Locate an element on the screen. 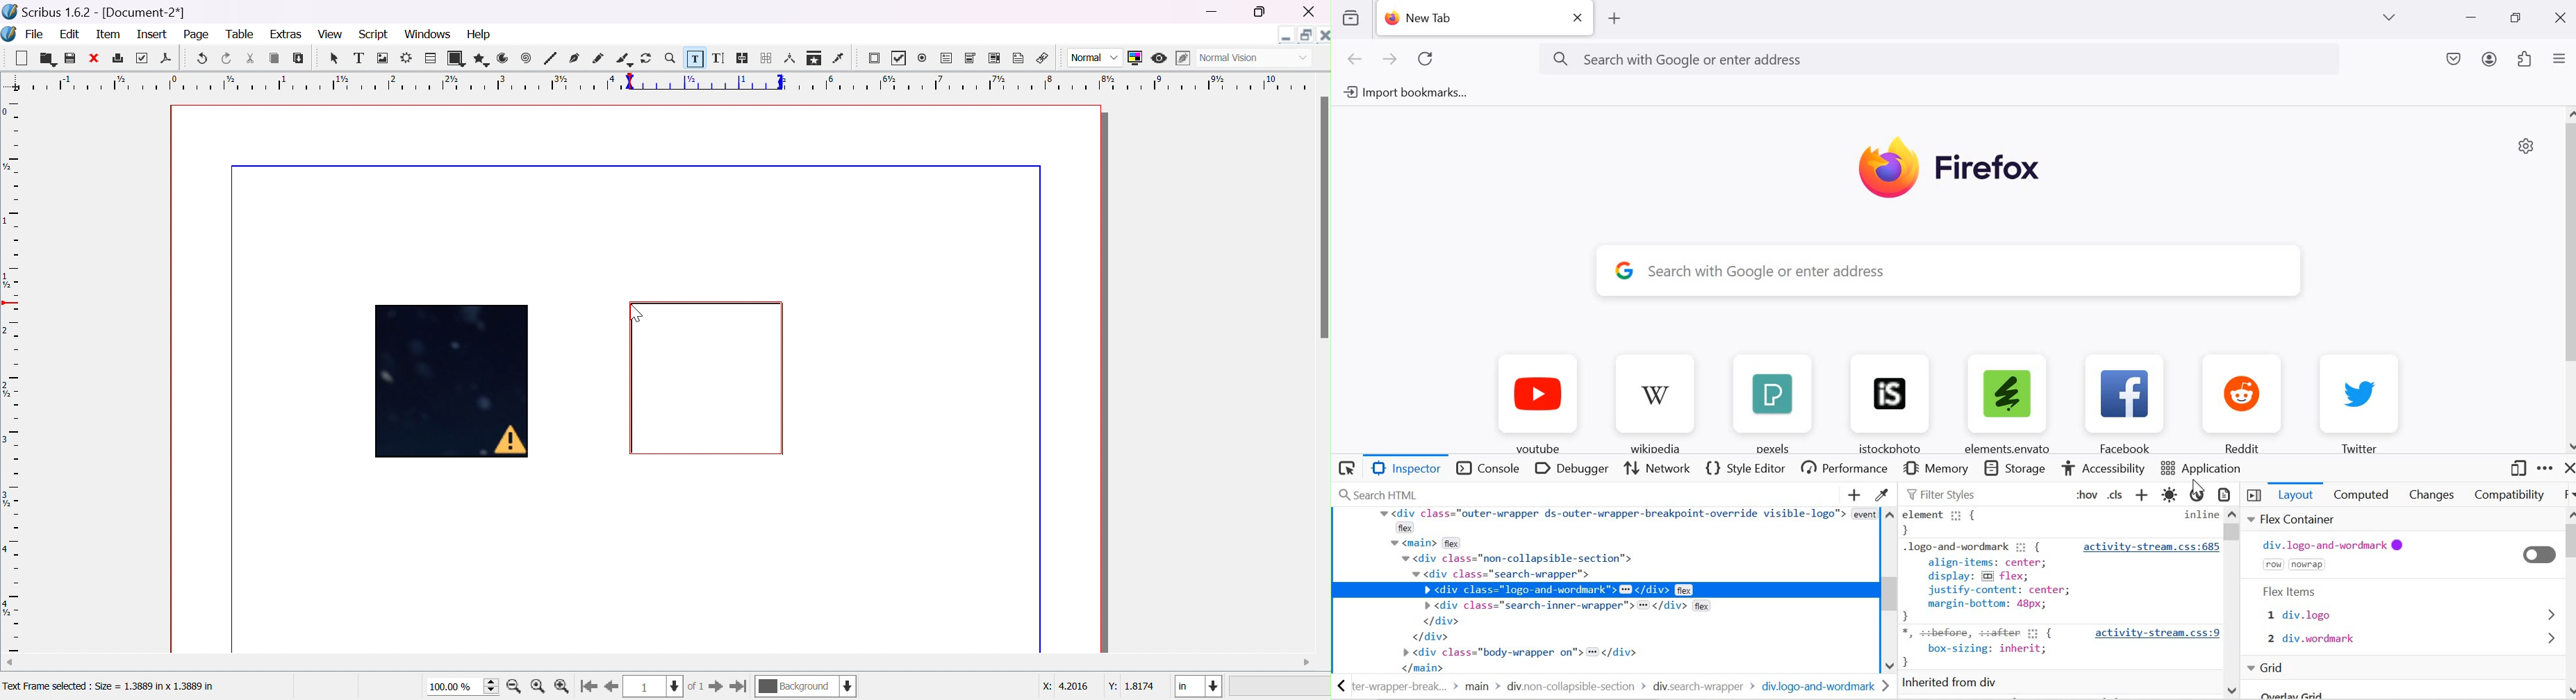 The image size is (2576, 700). extensions is located at coordinates (2527, 59).